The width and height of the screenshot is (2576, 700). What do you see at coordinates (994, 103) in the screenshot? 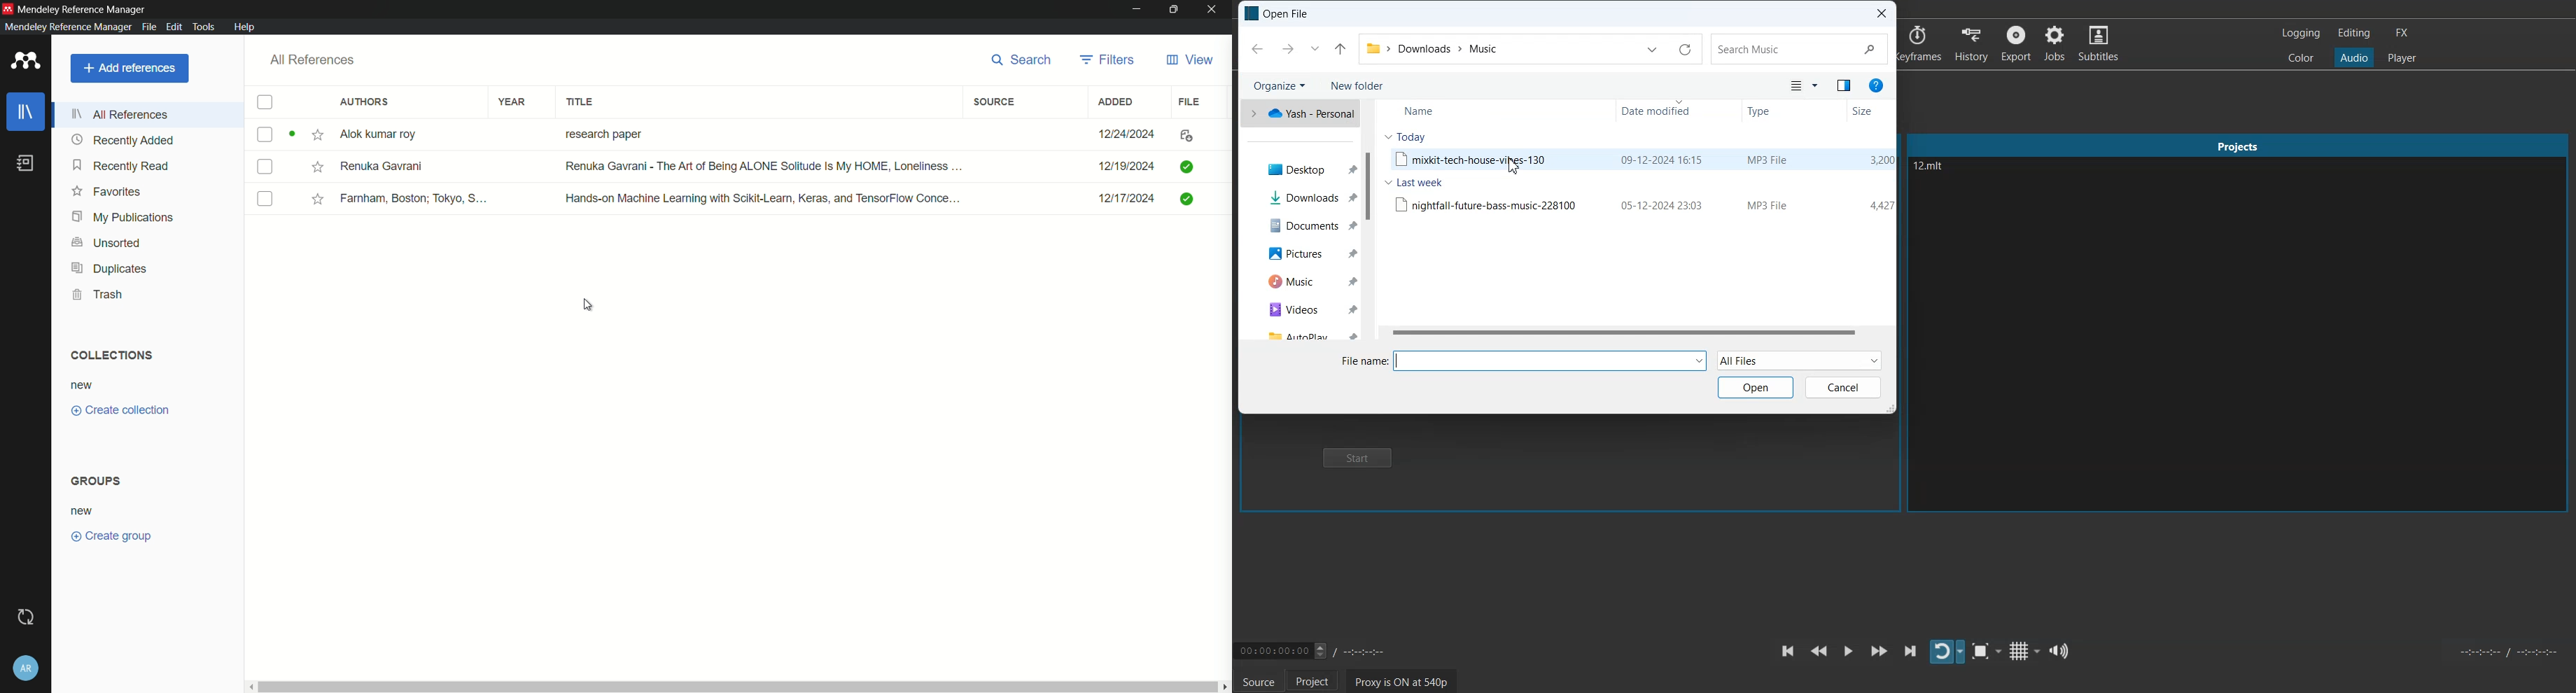
I see `source` at bounding box center [994, 103].